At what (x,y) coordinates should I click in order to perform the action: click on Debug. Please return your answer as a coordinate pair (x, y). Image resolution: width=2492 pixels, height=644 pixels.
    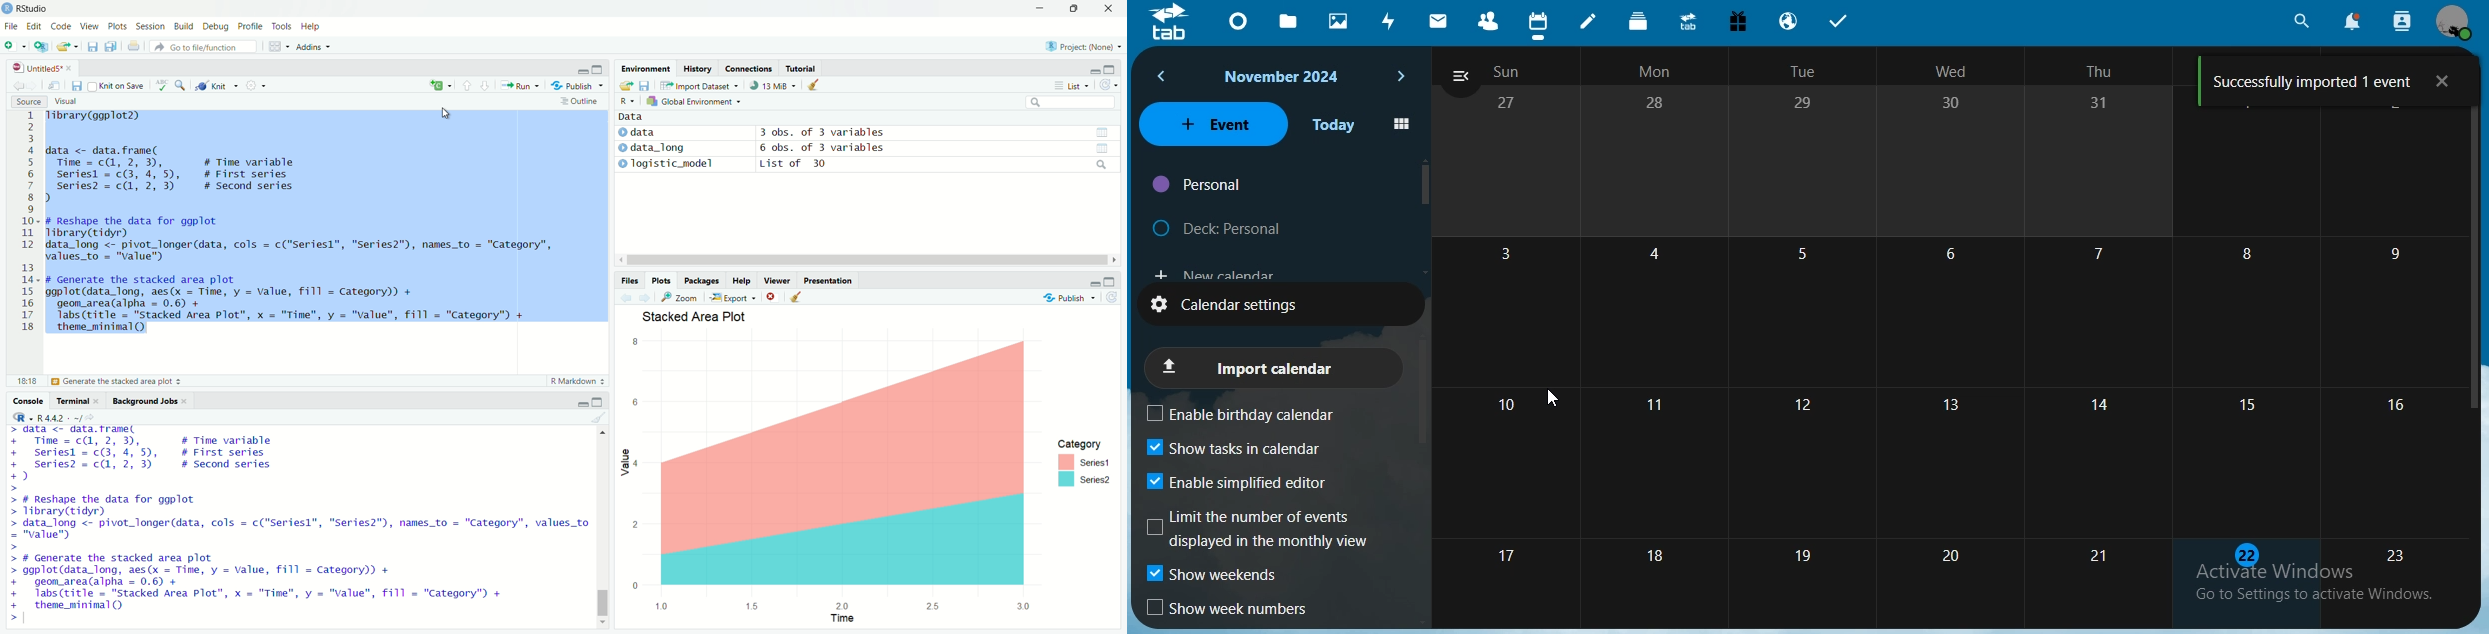
    Looking at the image, I should click on (211, 25).